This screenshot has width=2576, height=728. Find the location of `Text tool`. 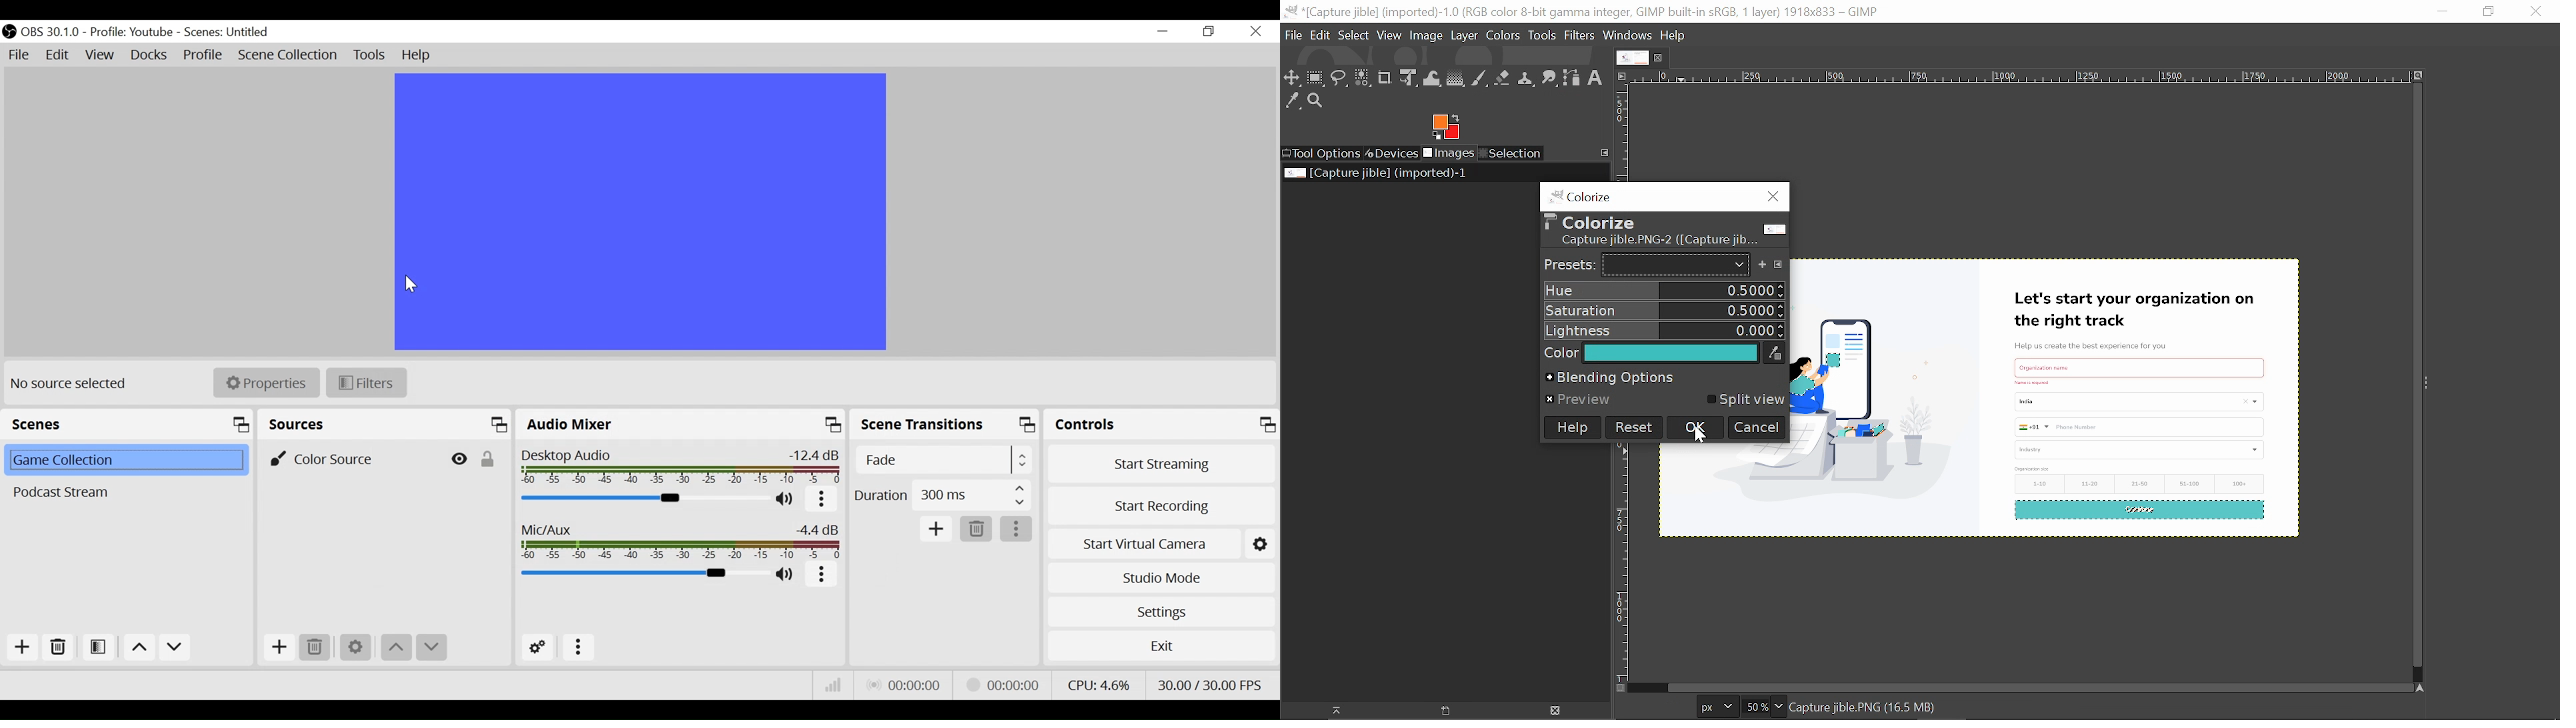

Text tool is located at coordinates (1594, 78).